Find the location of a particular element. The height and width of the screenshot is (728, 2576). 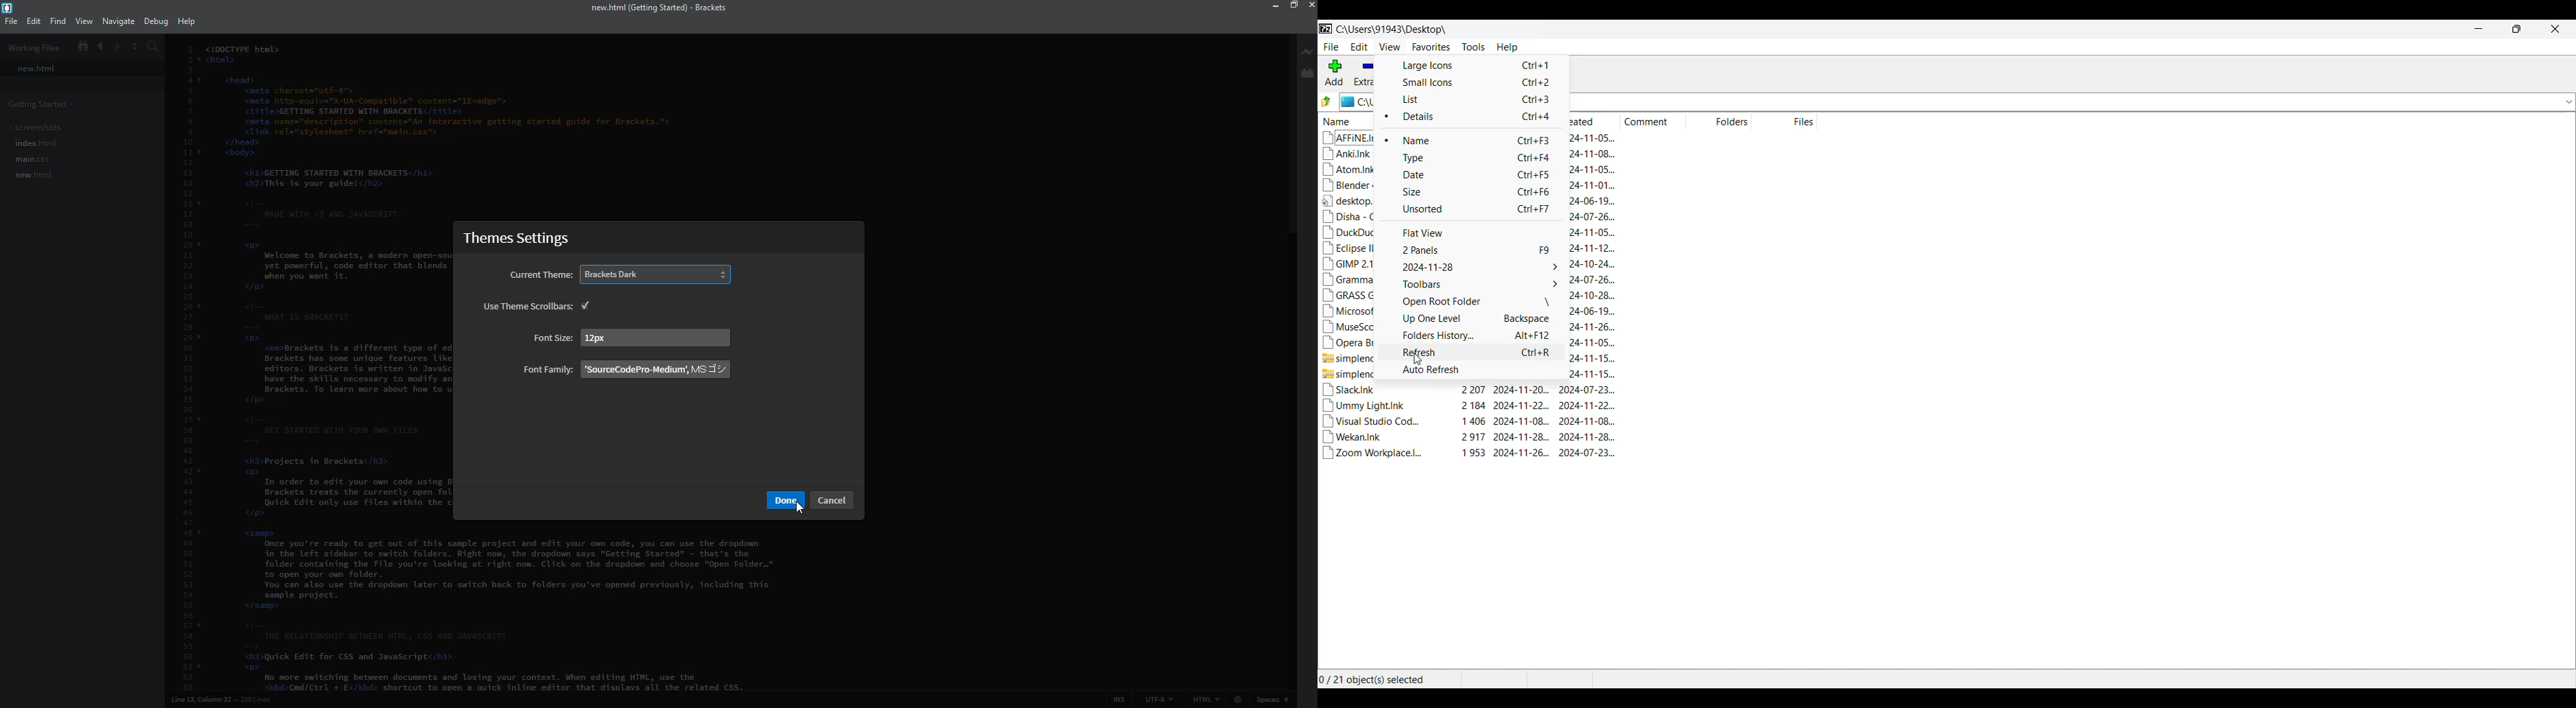

 is located at coordinates (834, 502).